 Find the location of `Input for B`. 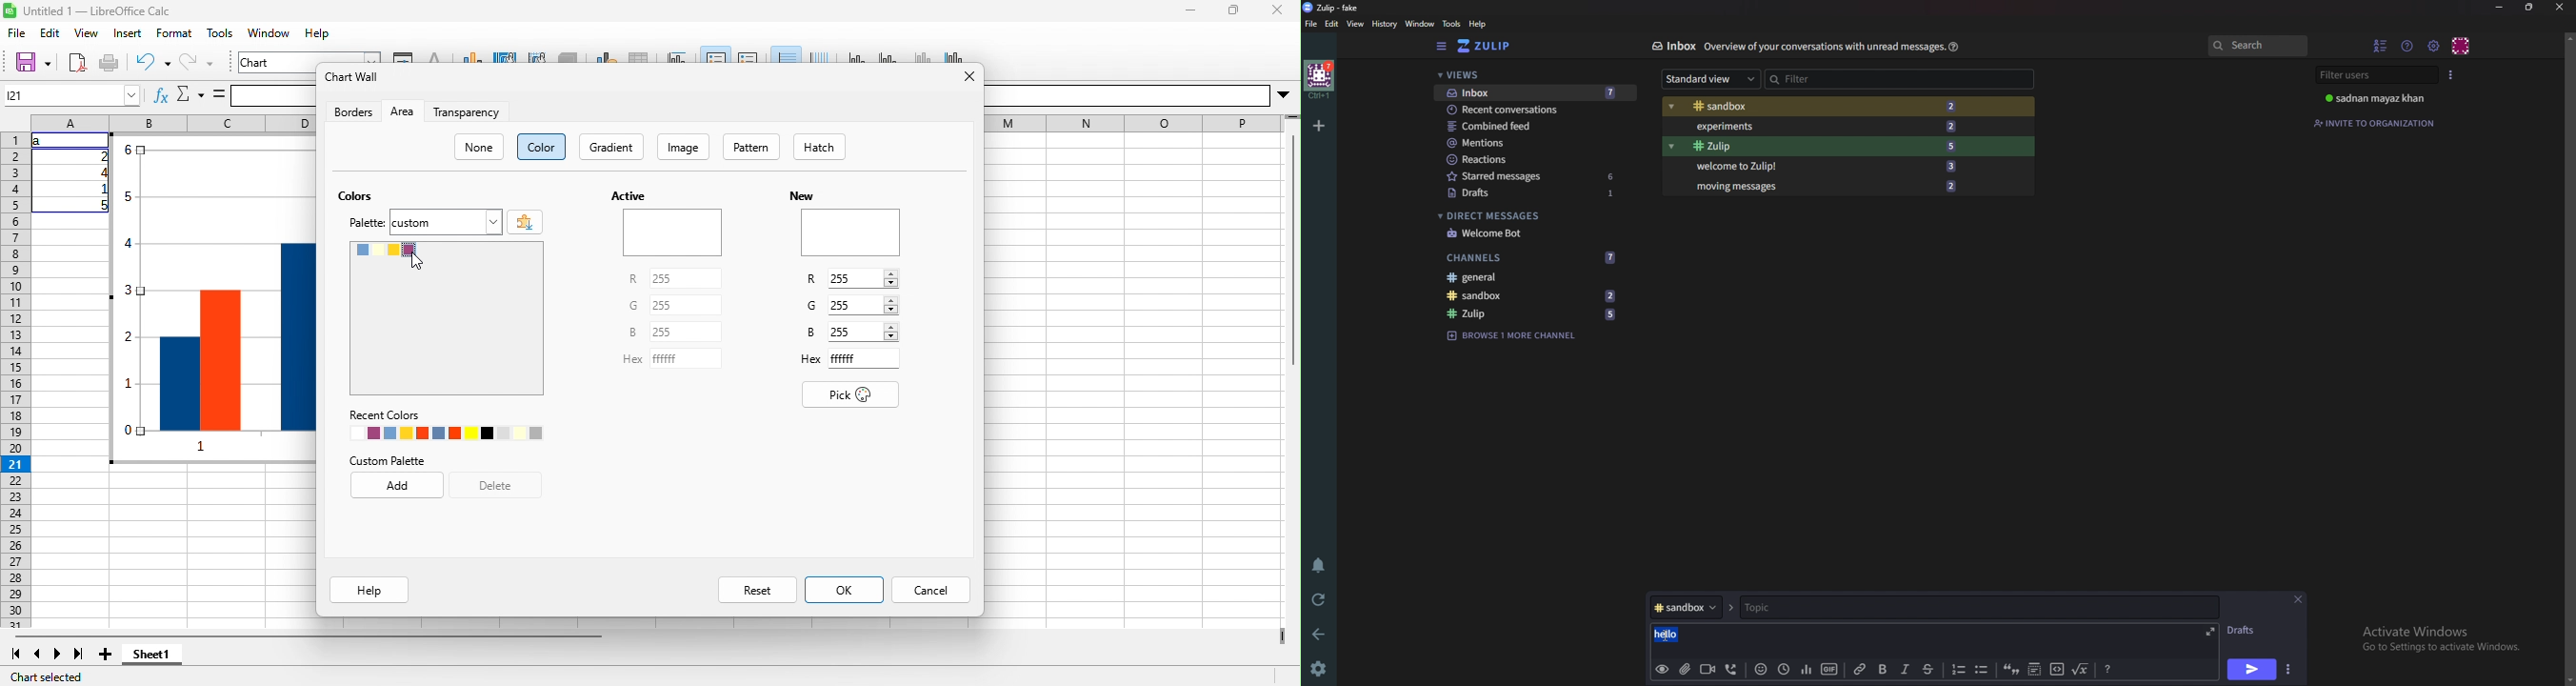

Input for B is located at coordinates (686, 332).